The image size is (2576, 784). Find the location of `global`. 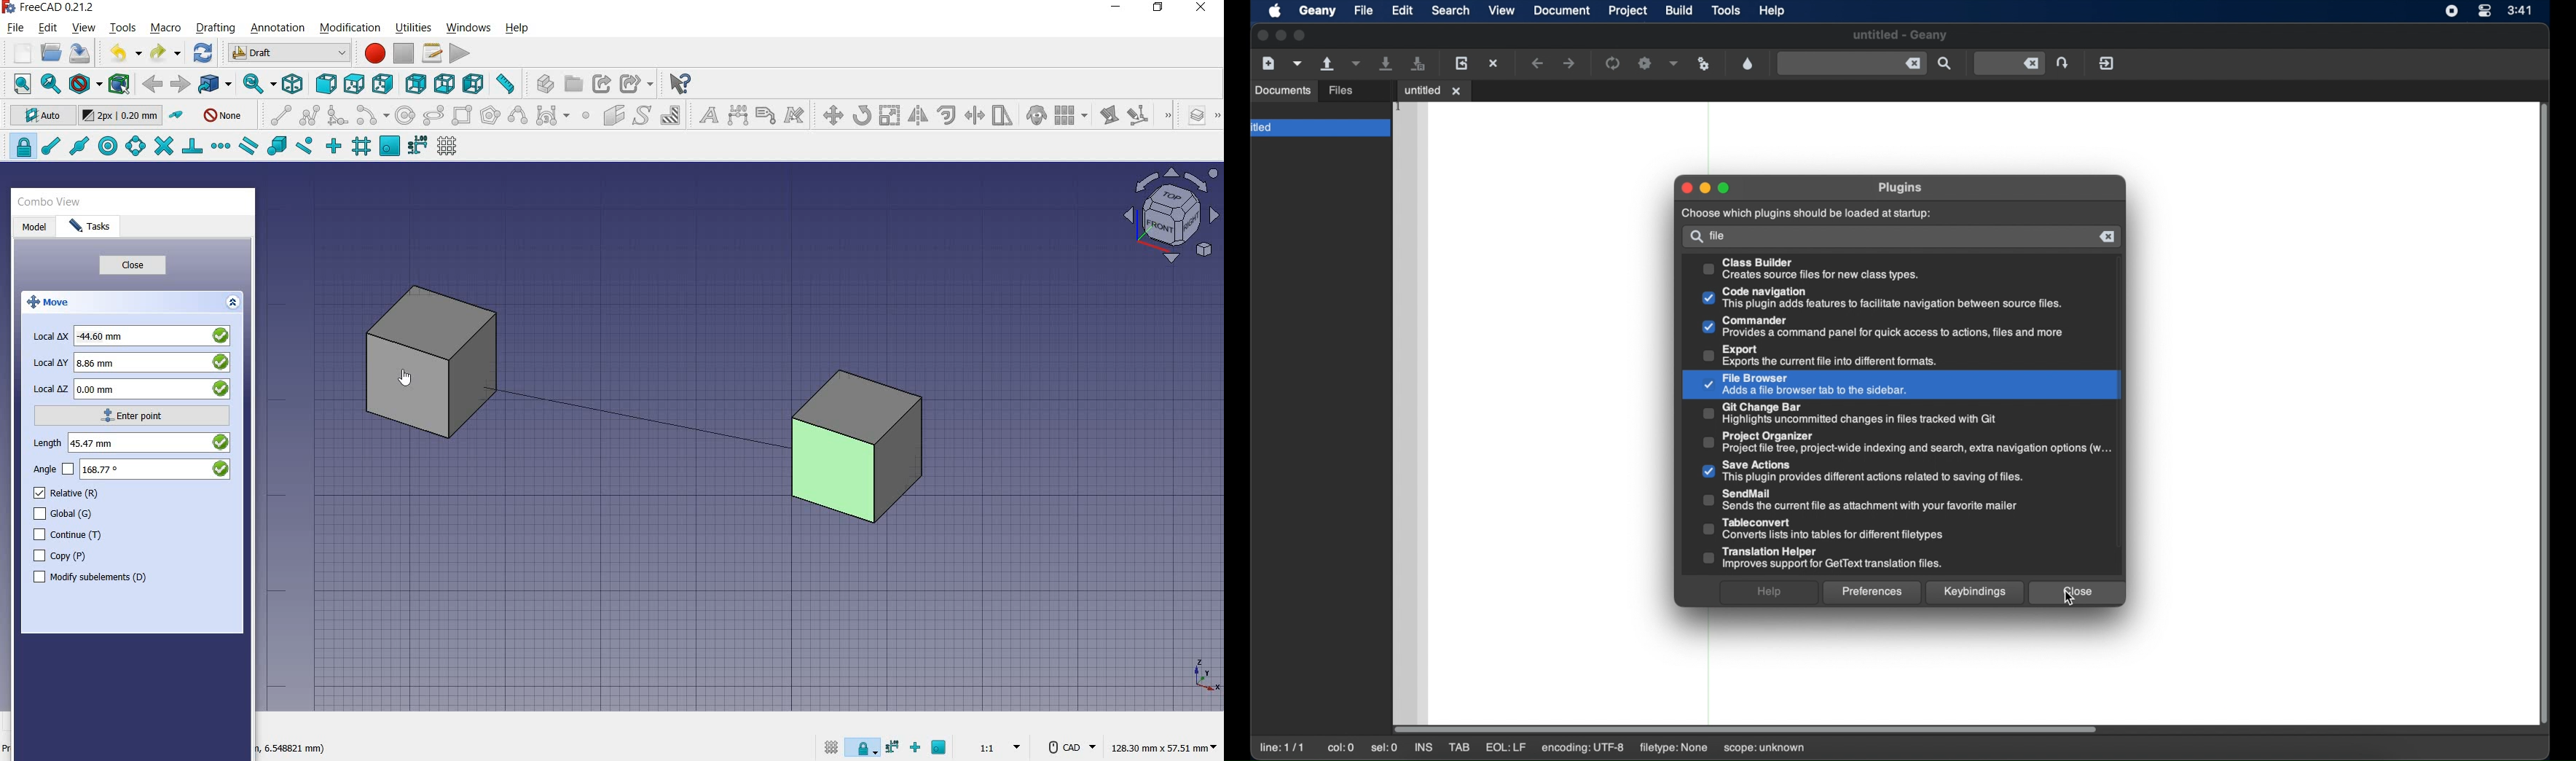

global is located at coordinates (62, 514).